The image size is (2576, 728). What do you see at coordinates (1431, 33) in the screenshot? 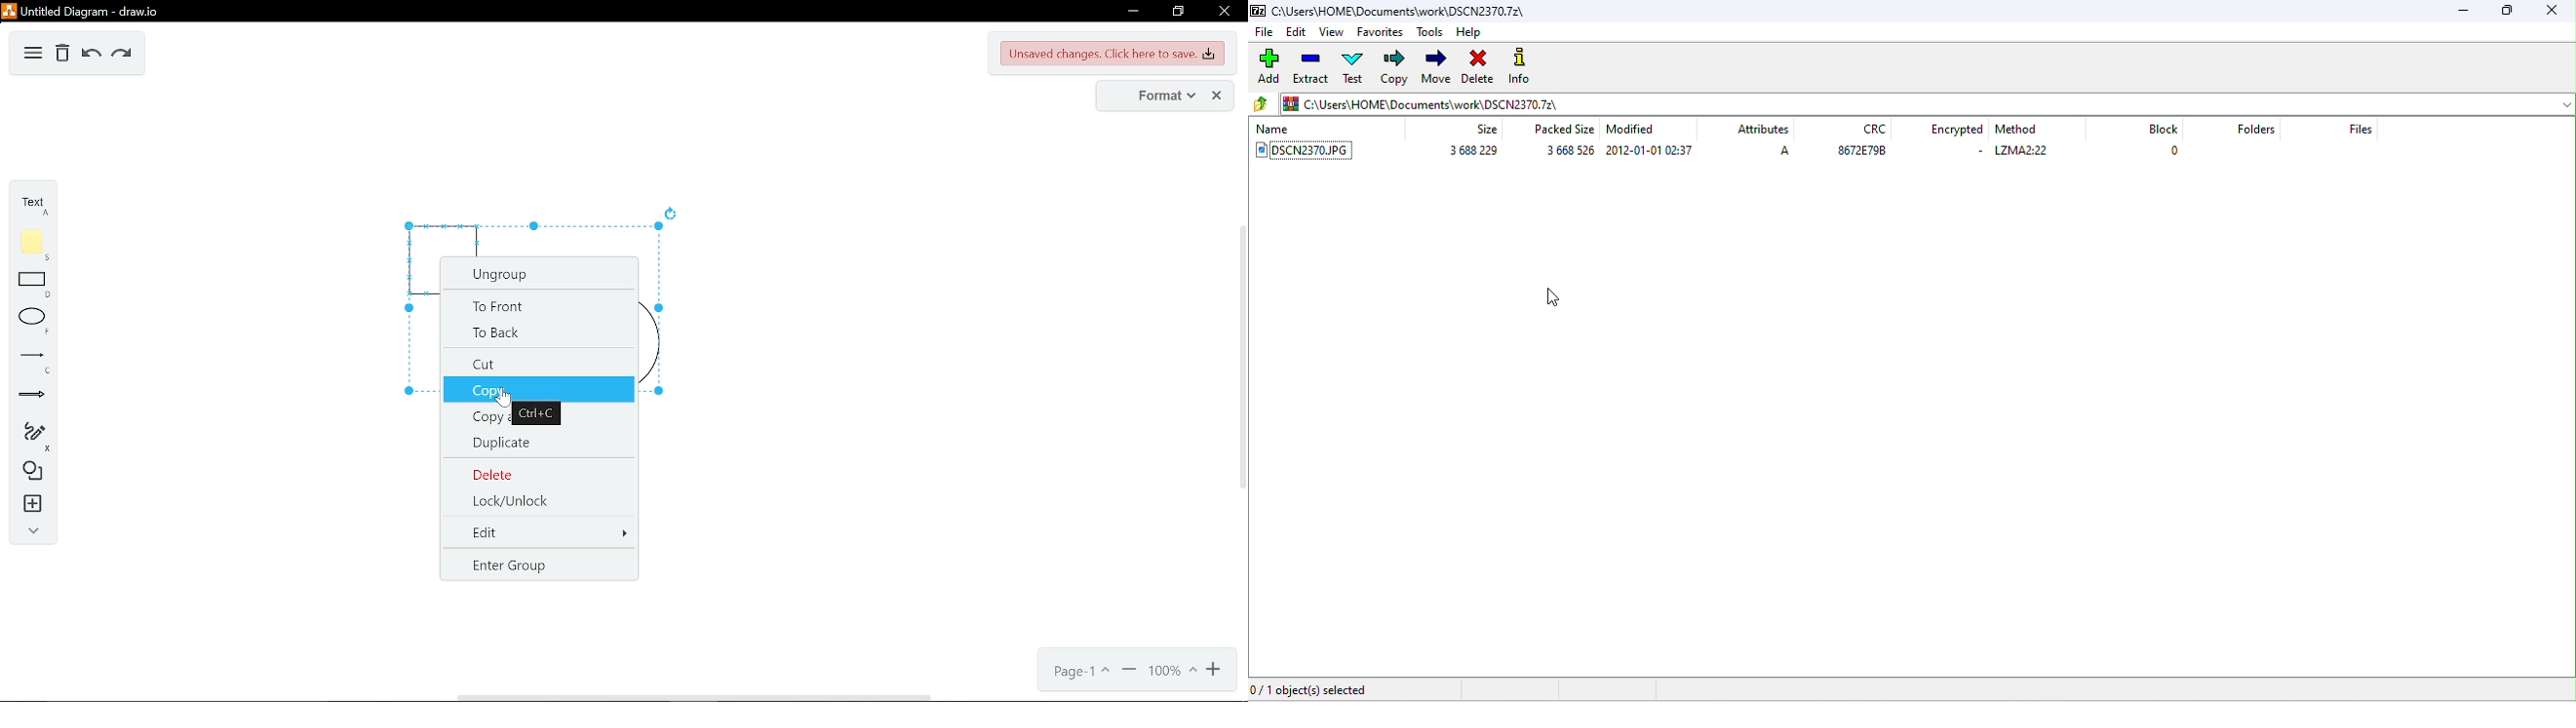
I see `tools` at bounding box center [1431, 33].